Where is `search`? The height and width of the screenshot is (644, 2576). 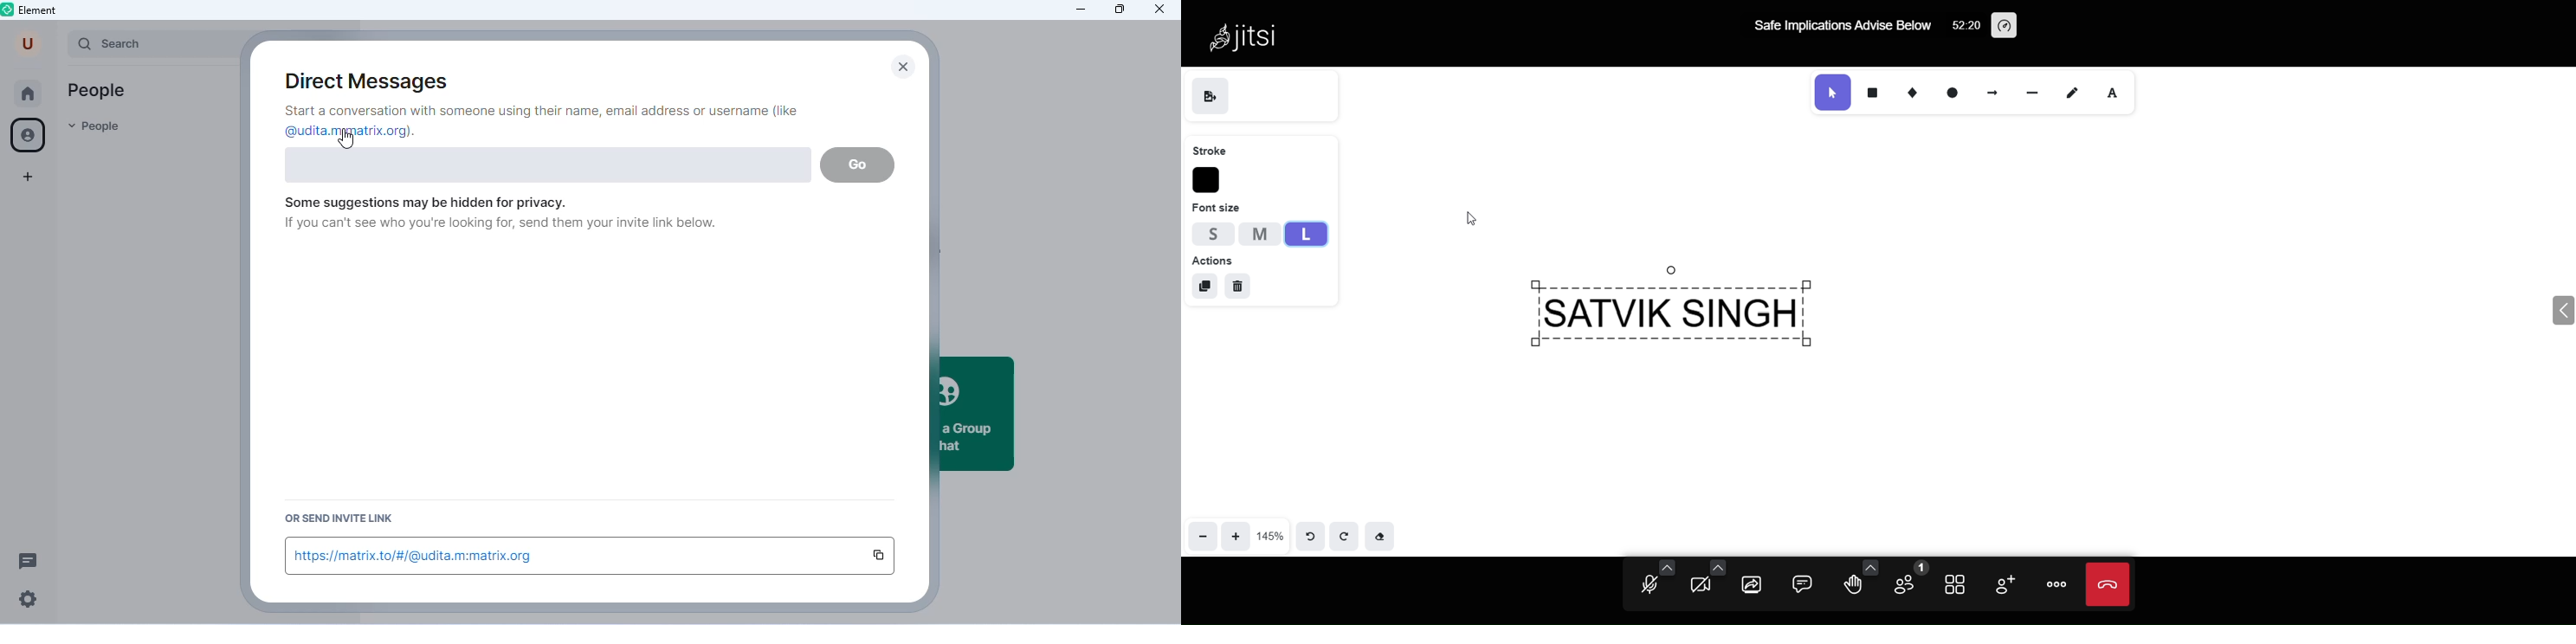 search is located at coordinates (149, 43).